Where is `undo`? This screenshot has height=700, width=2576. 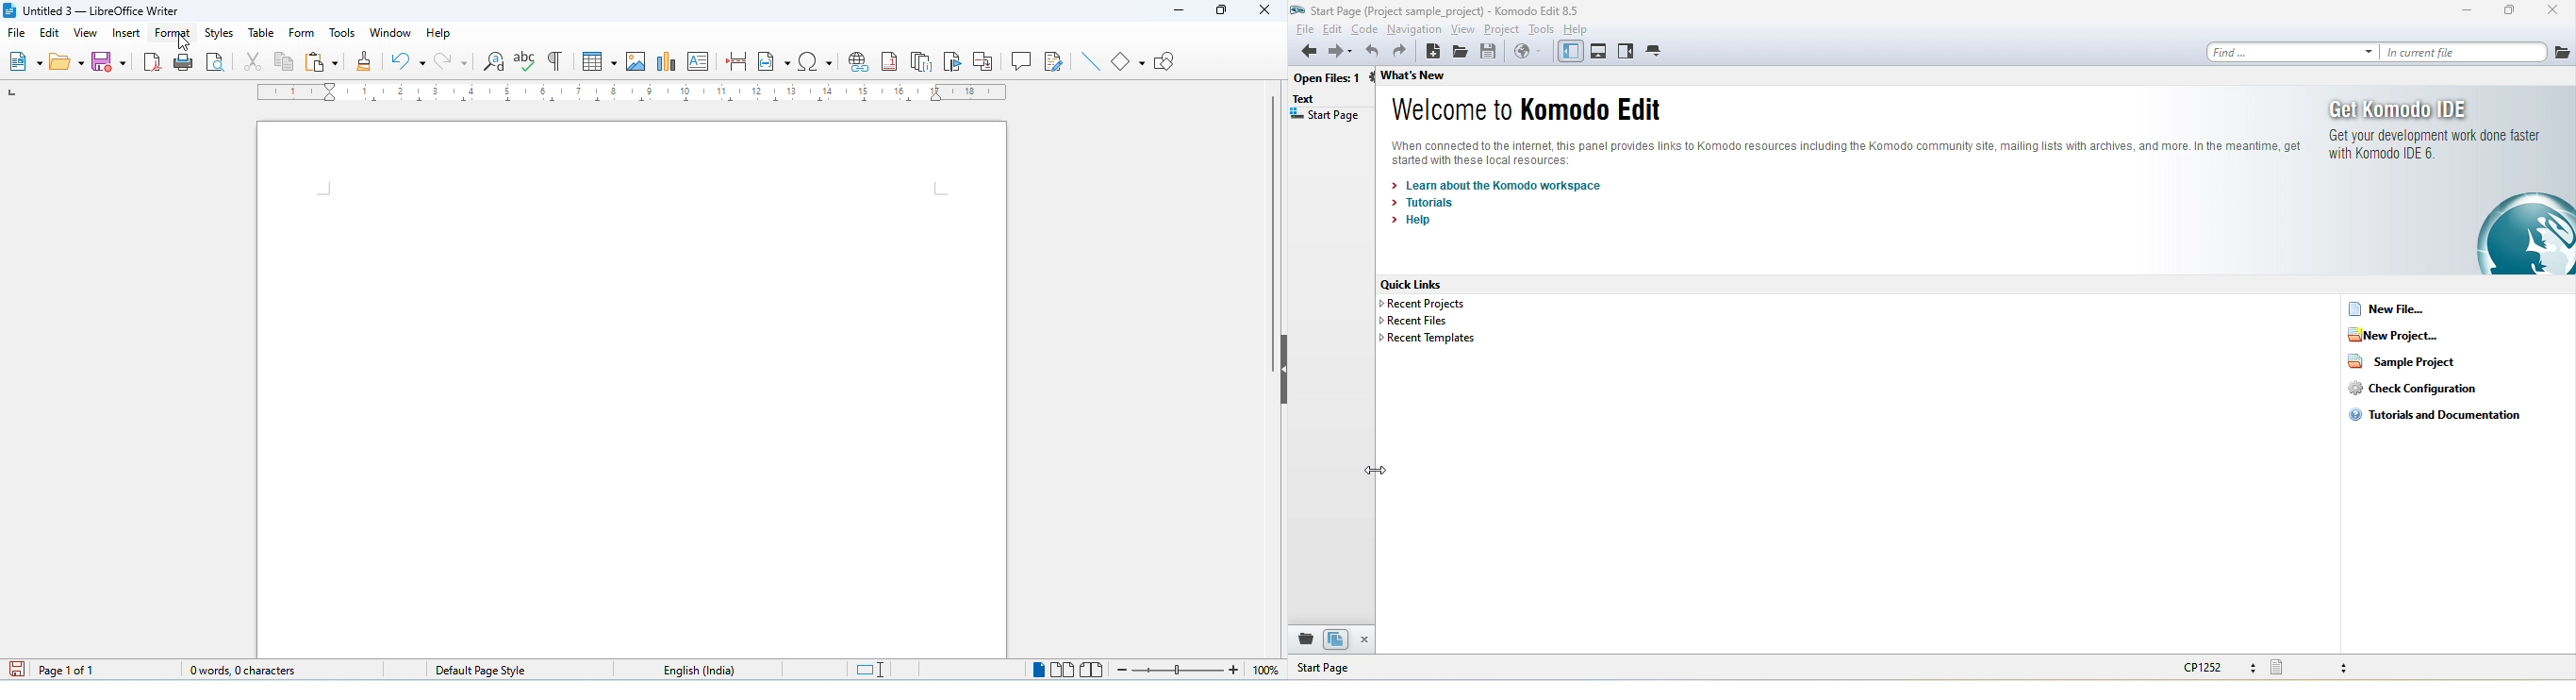
undo is located at coordinates (1370, 52).